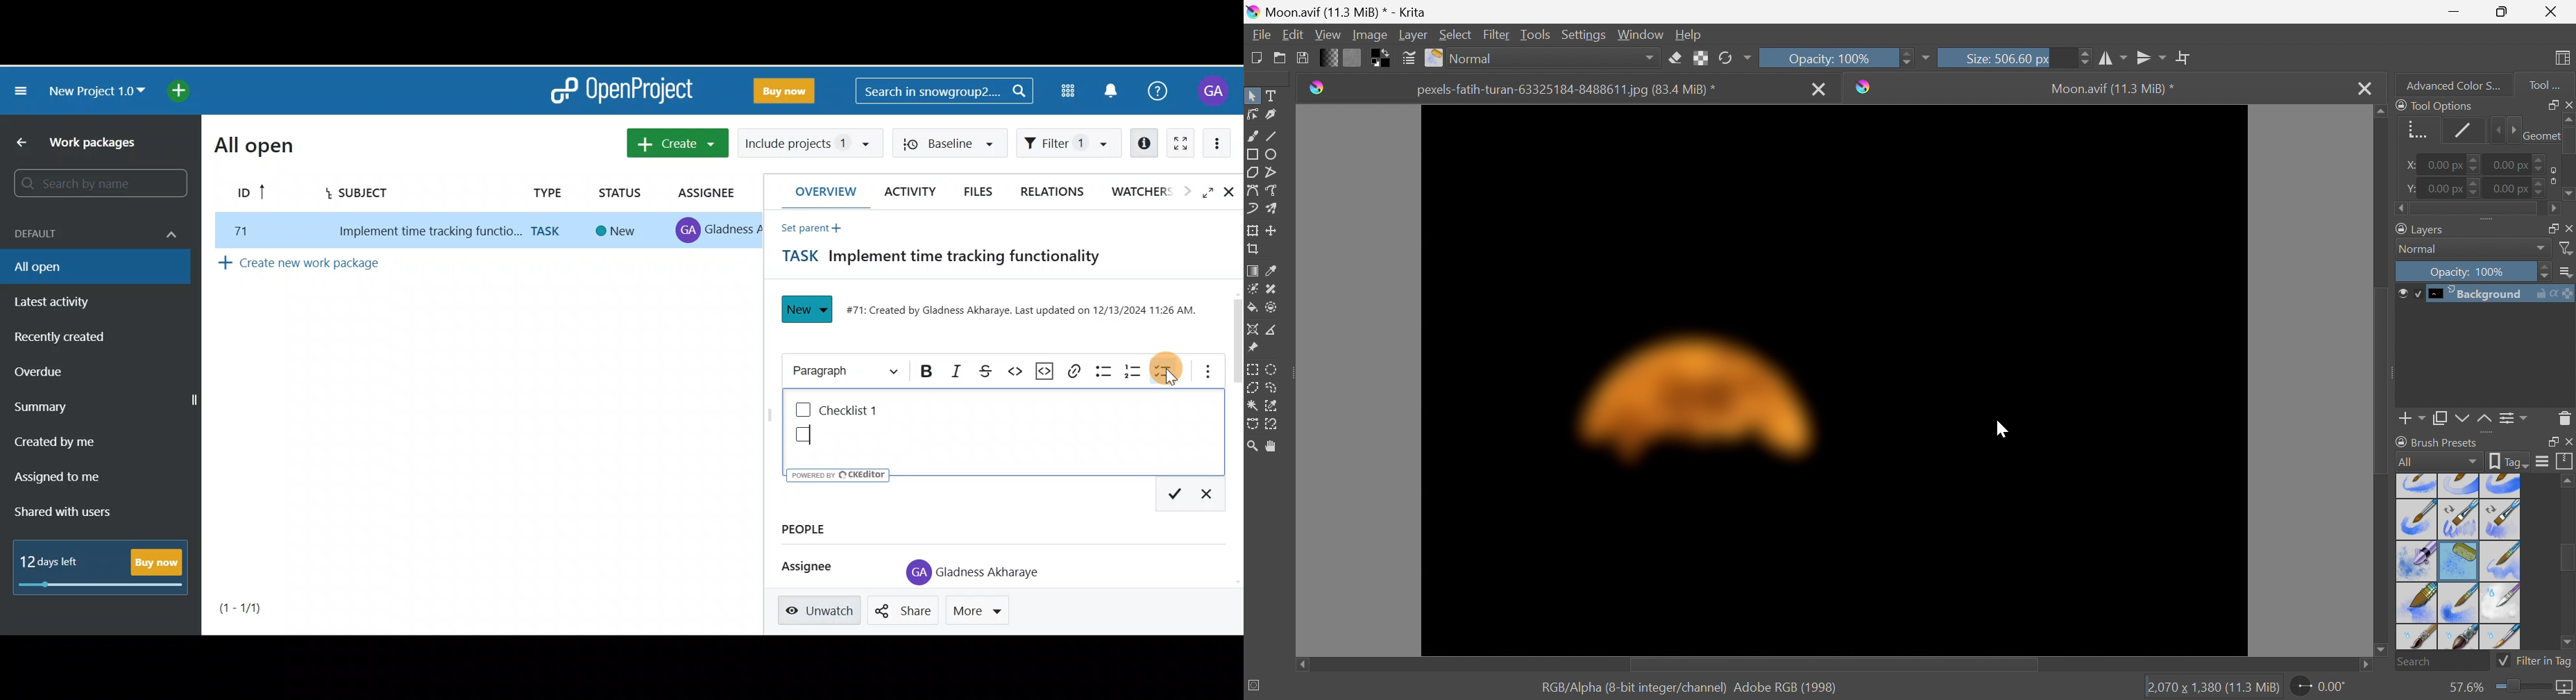 The image size is (2576, 700). What do you see at coordinates (2437, 462) in the screenshot?
I see `All` at bounding box center [2437, 462].